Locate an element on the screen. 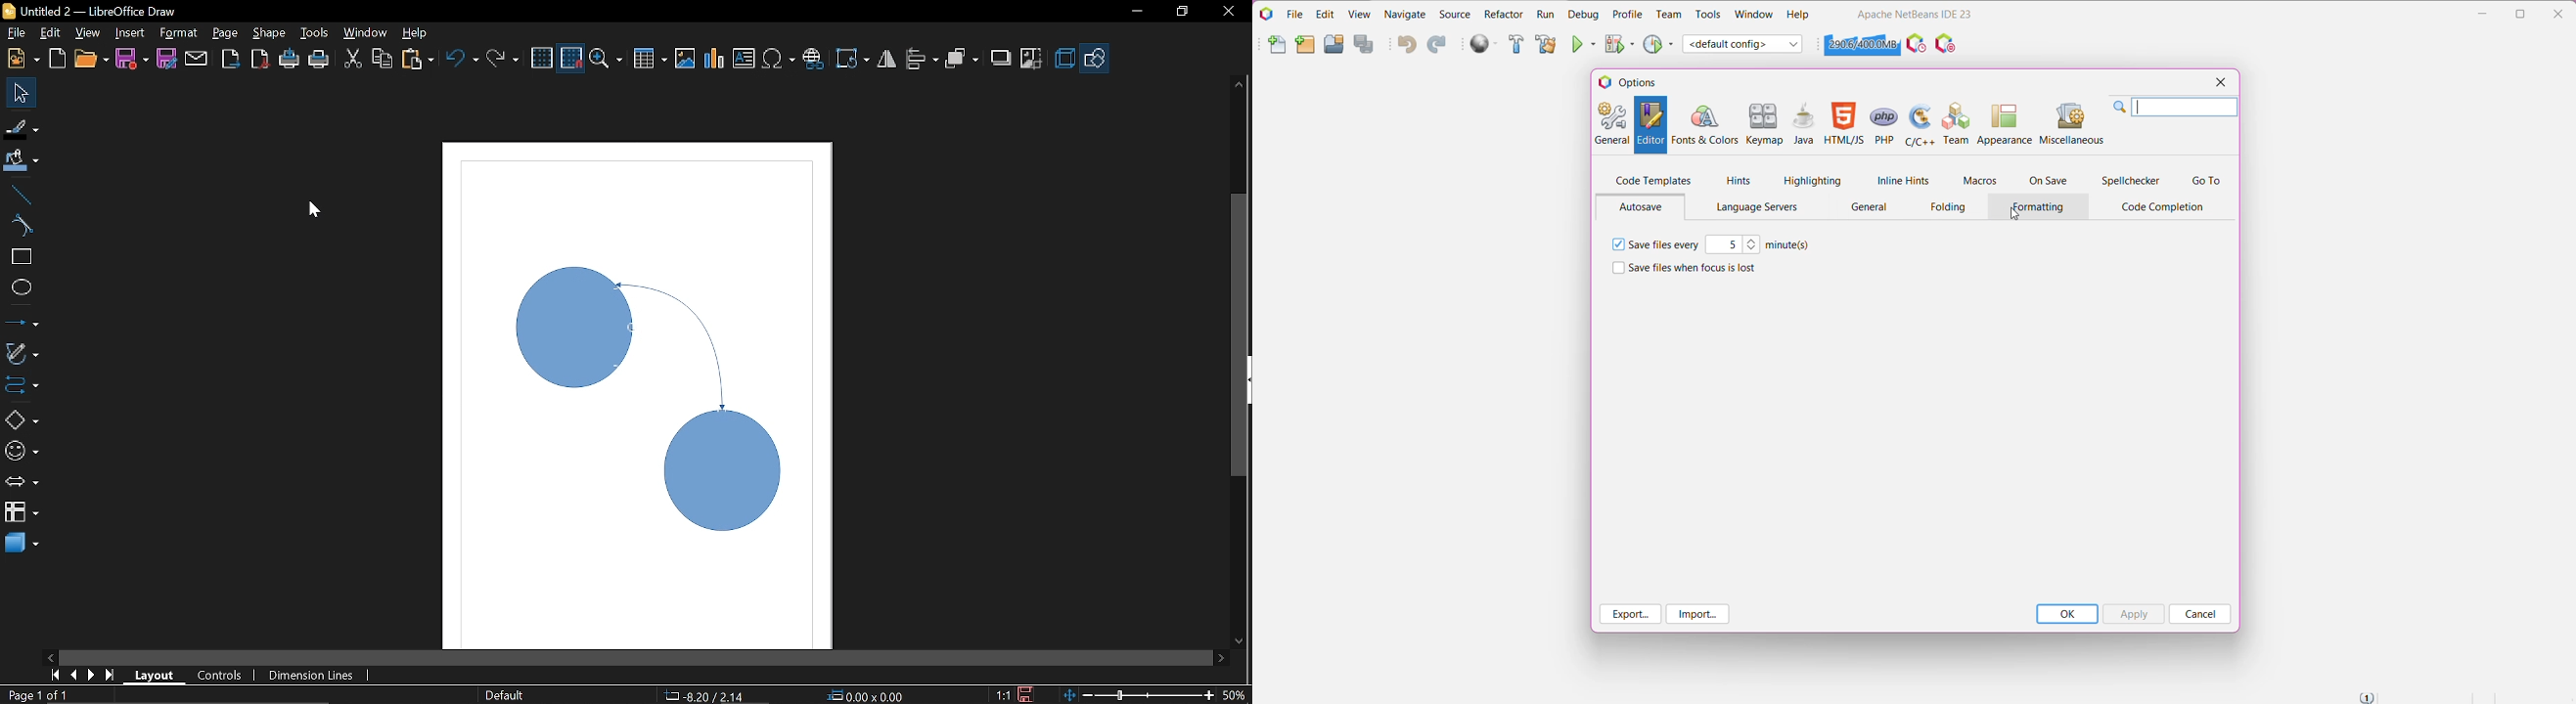  Dimension lines is located at coordinates (317, 675).